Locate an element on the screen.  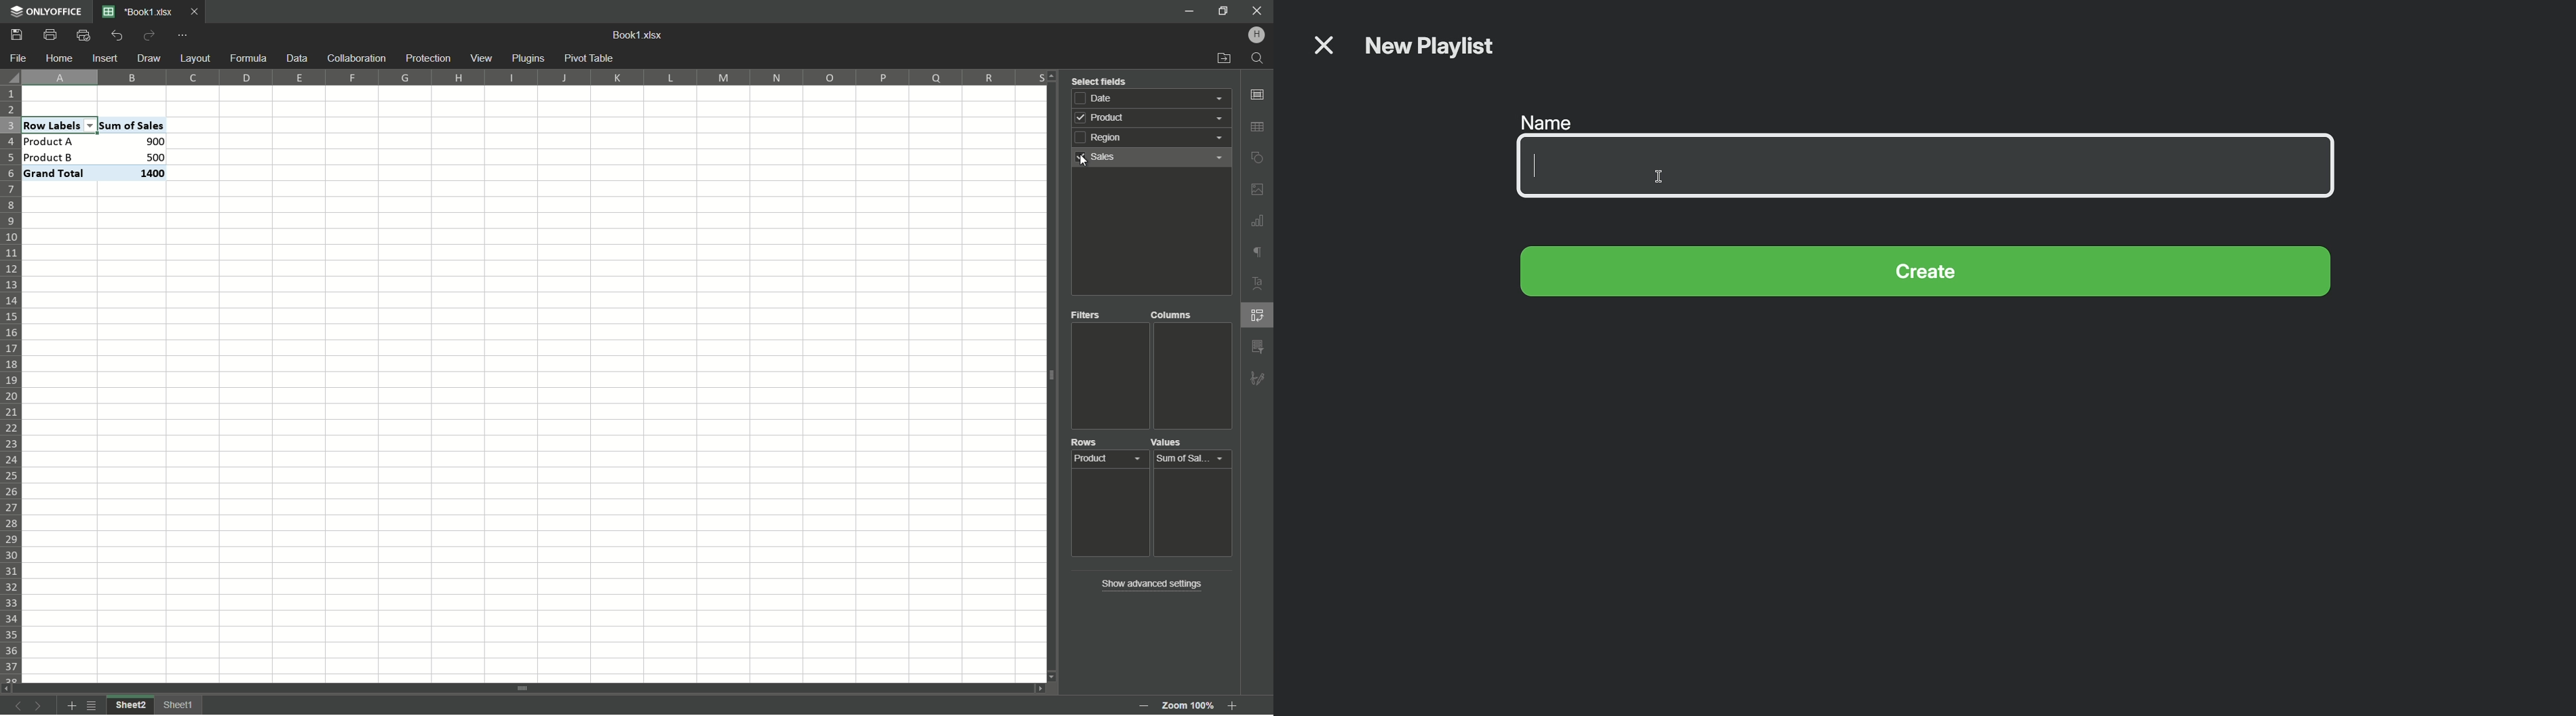
Columns is located at coordinates (1172, 316).